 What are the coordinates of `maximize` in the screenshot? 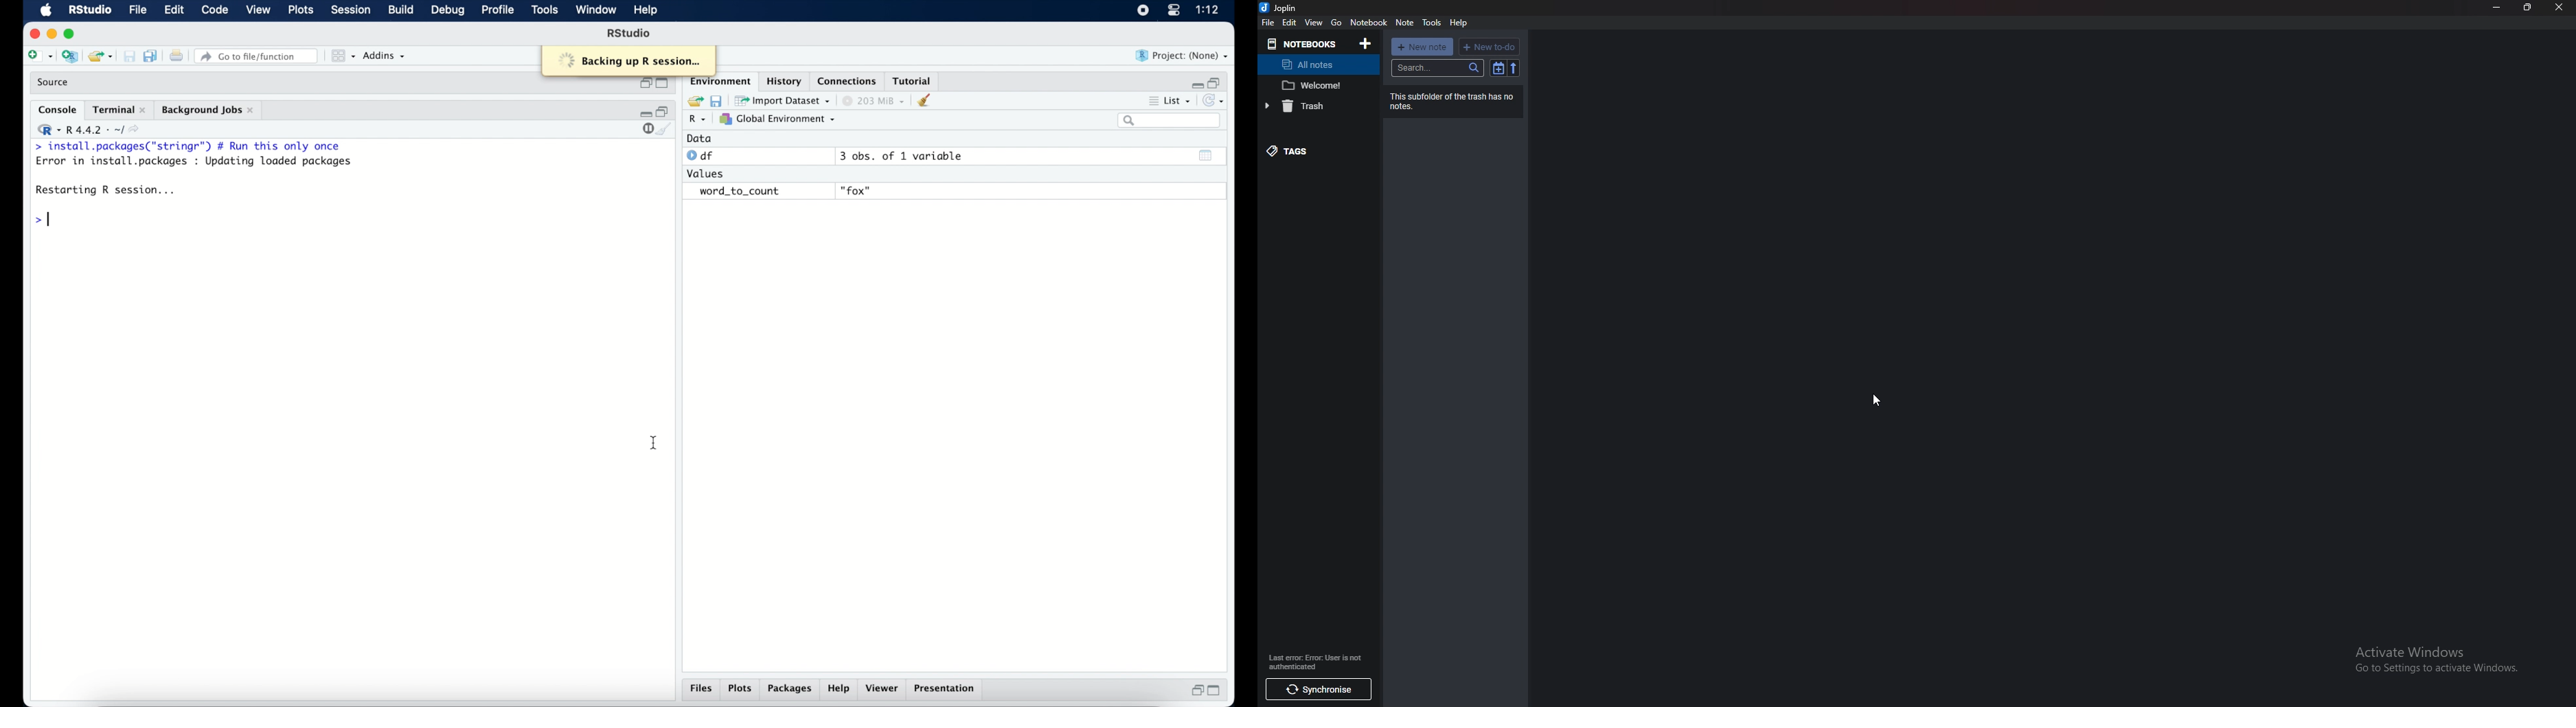 It's located at (1217, 691).